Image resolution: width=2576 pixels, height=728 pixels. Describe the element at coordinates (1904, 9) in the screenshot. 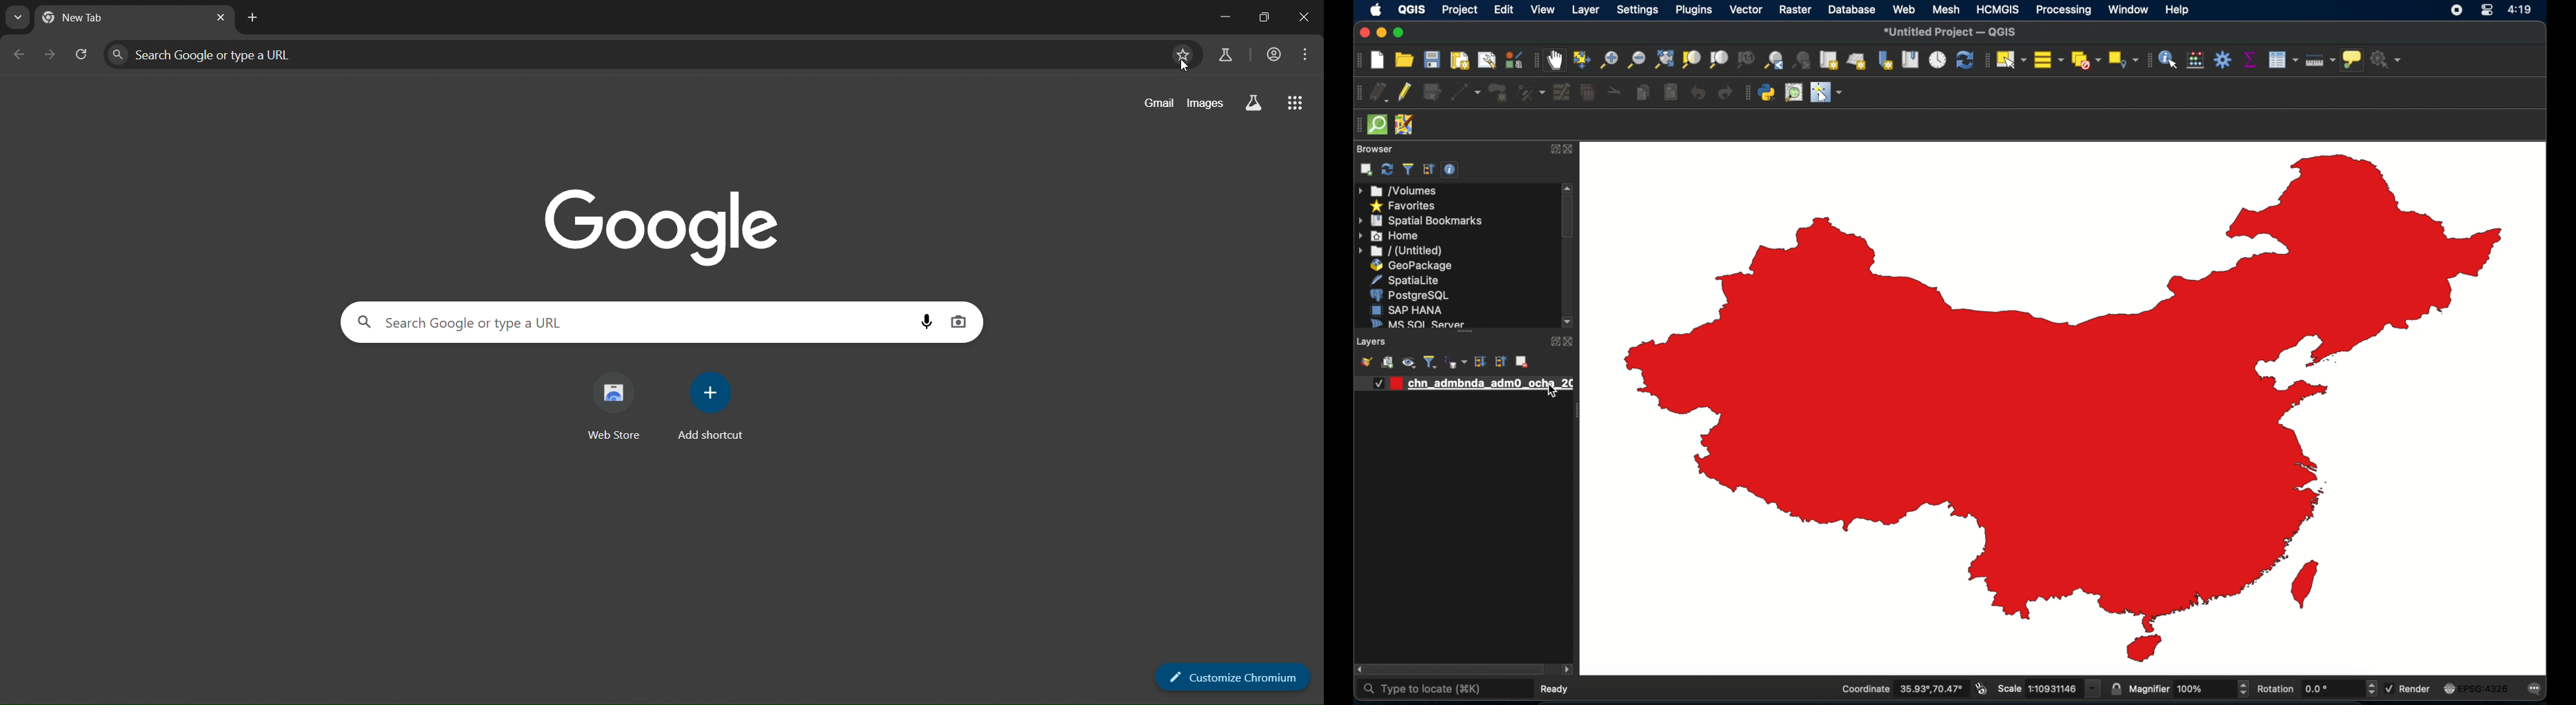

I see `web` at that location.